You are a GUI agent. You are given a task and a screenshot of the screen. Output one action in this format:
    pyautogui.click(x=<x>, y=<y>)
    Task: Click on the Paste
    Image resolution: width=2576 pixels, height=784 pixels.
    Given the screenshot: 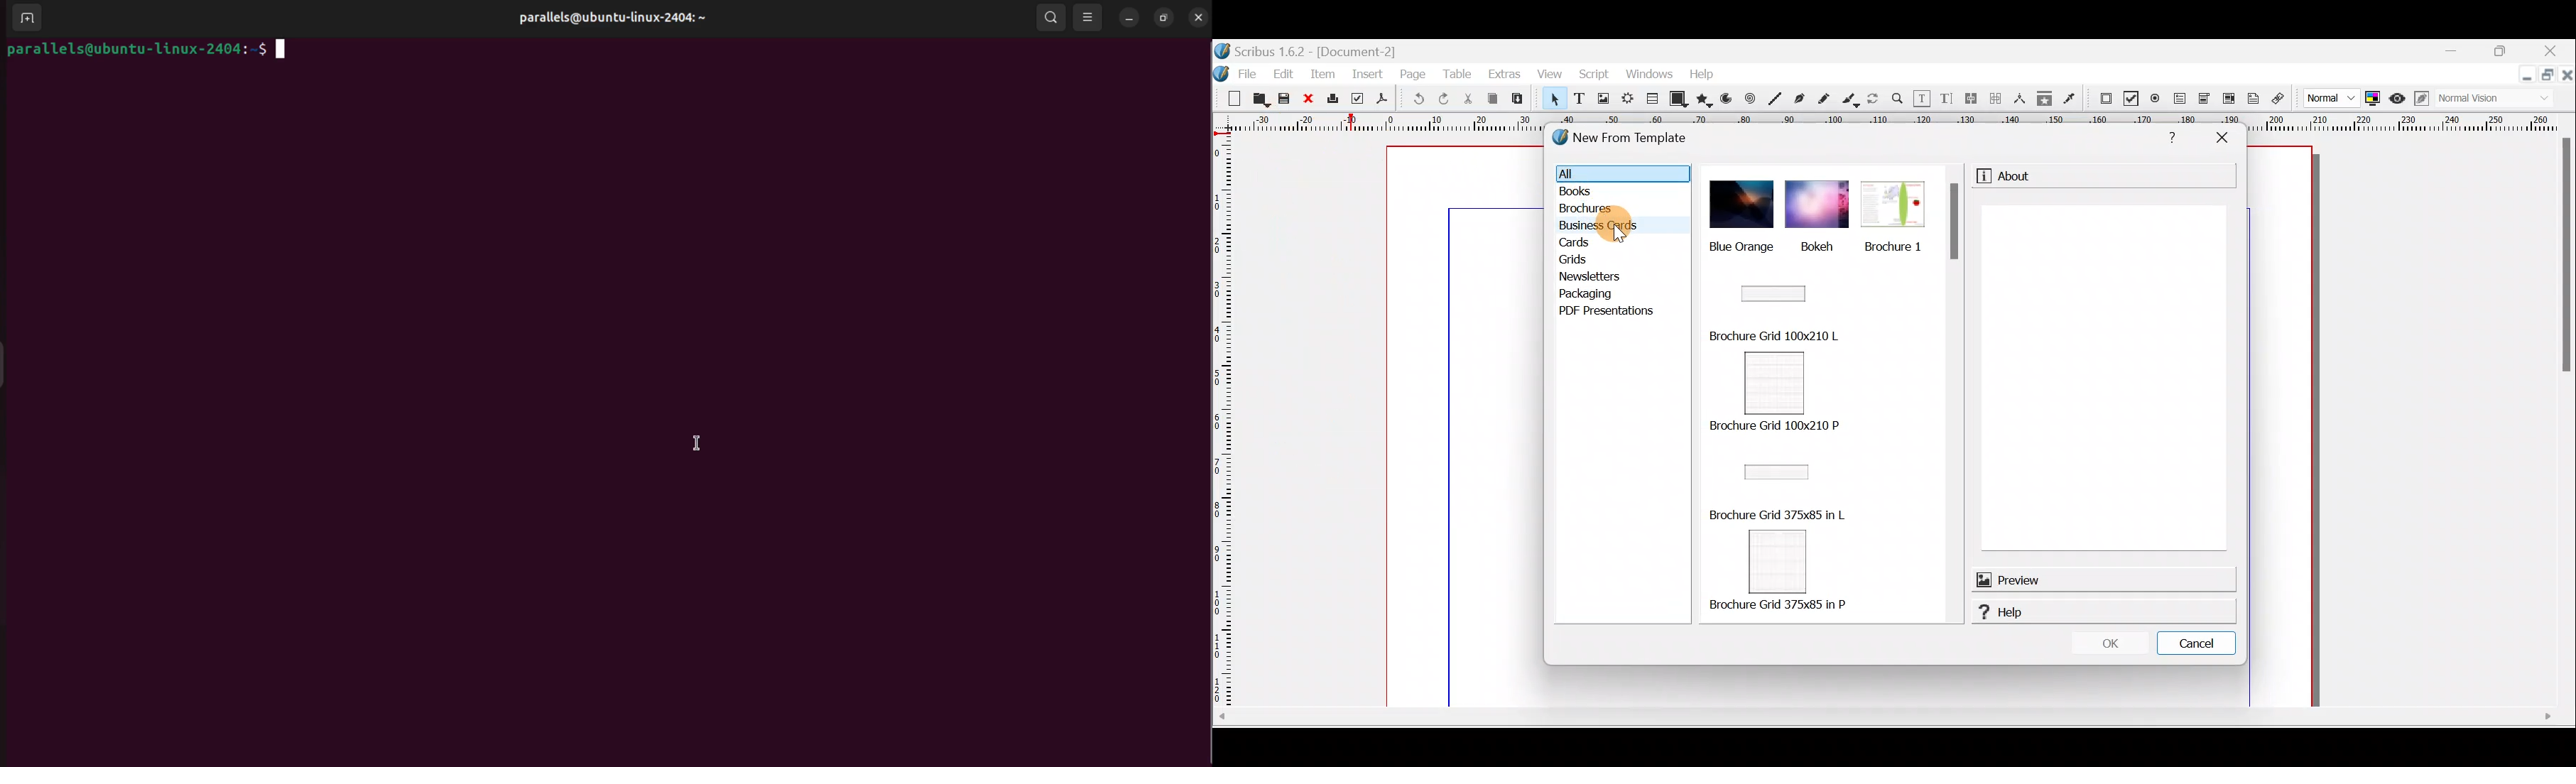 What is the action you would take?
    pyautogui.click(x=1517, y=99)
    